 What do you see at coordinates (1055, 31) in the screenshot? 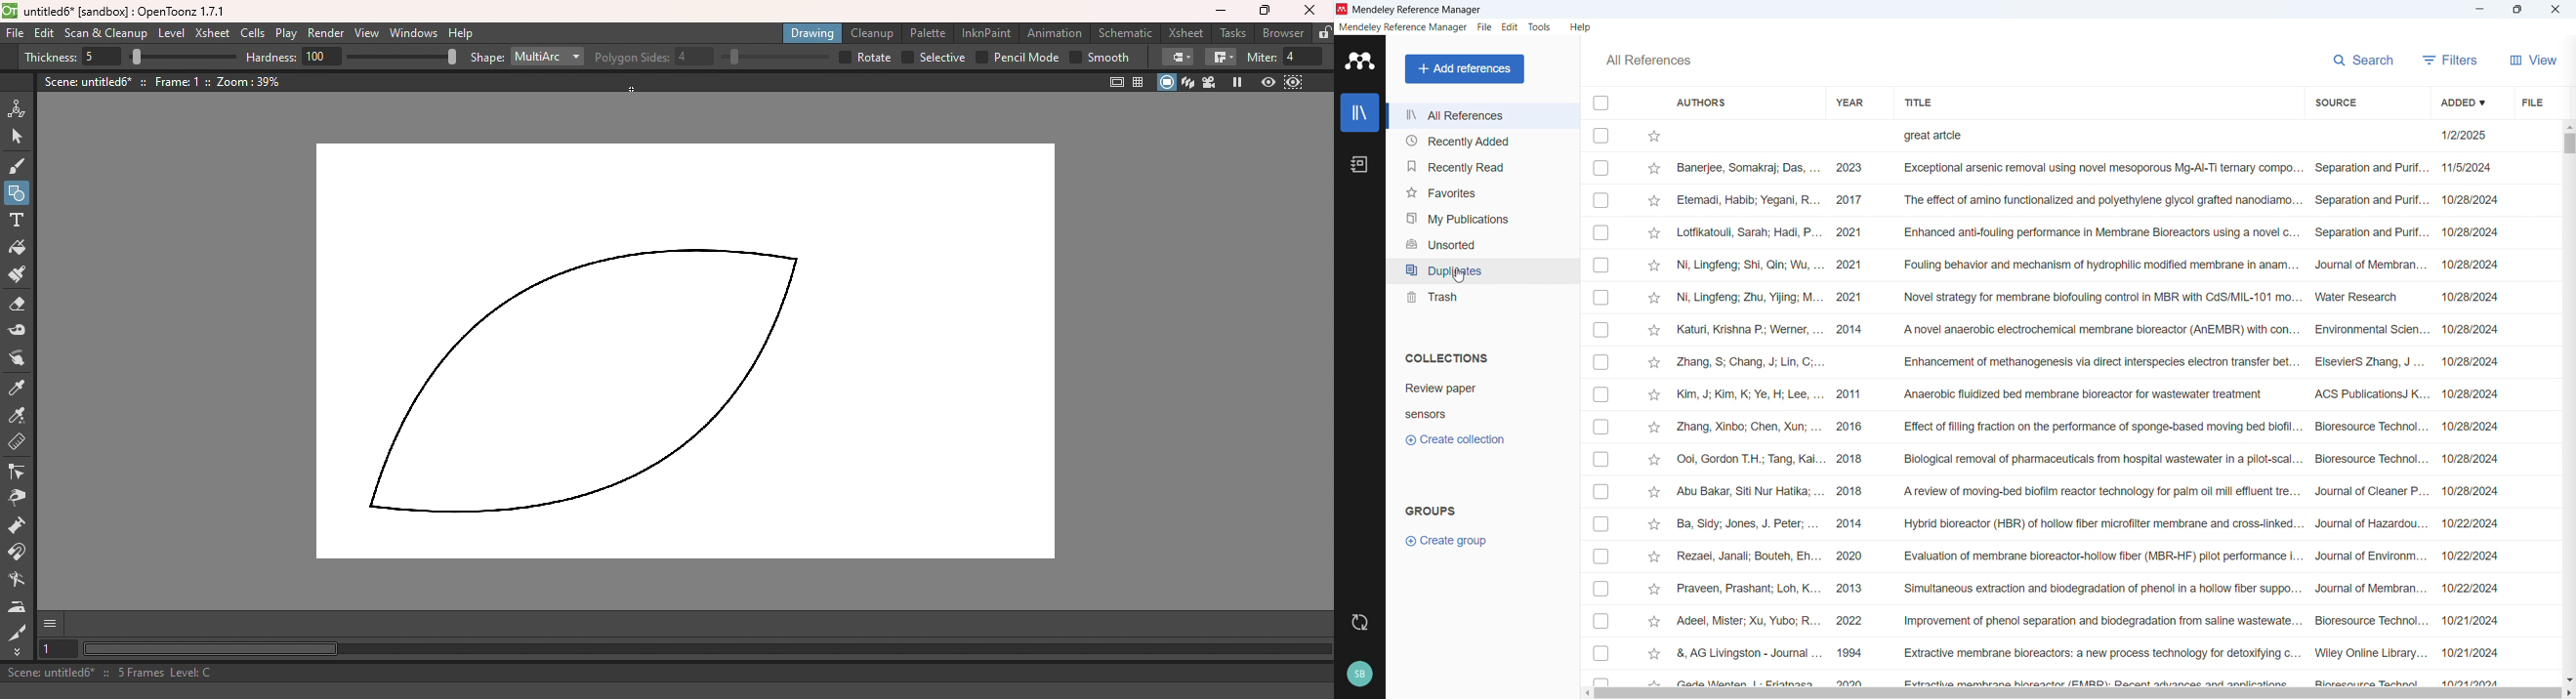
I see `Animation` at bounding box center [1055, 31].